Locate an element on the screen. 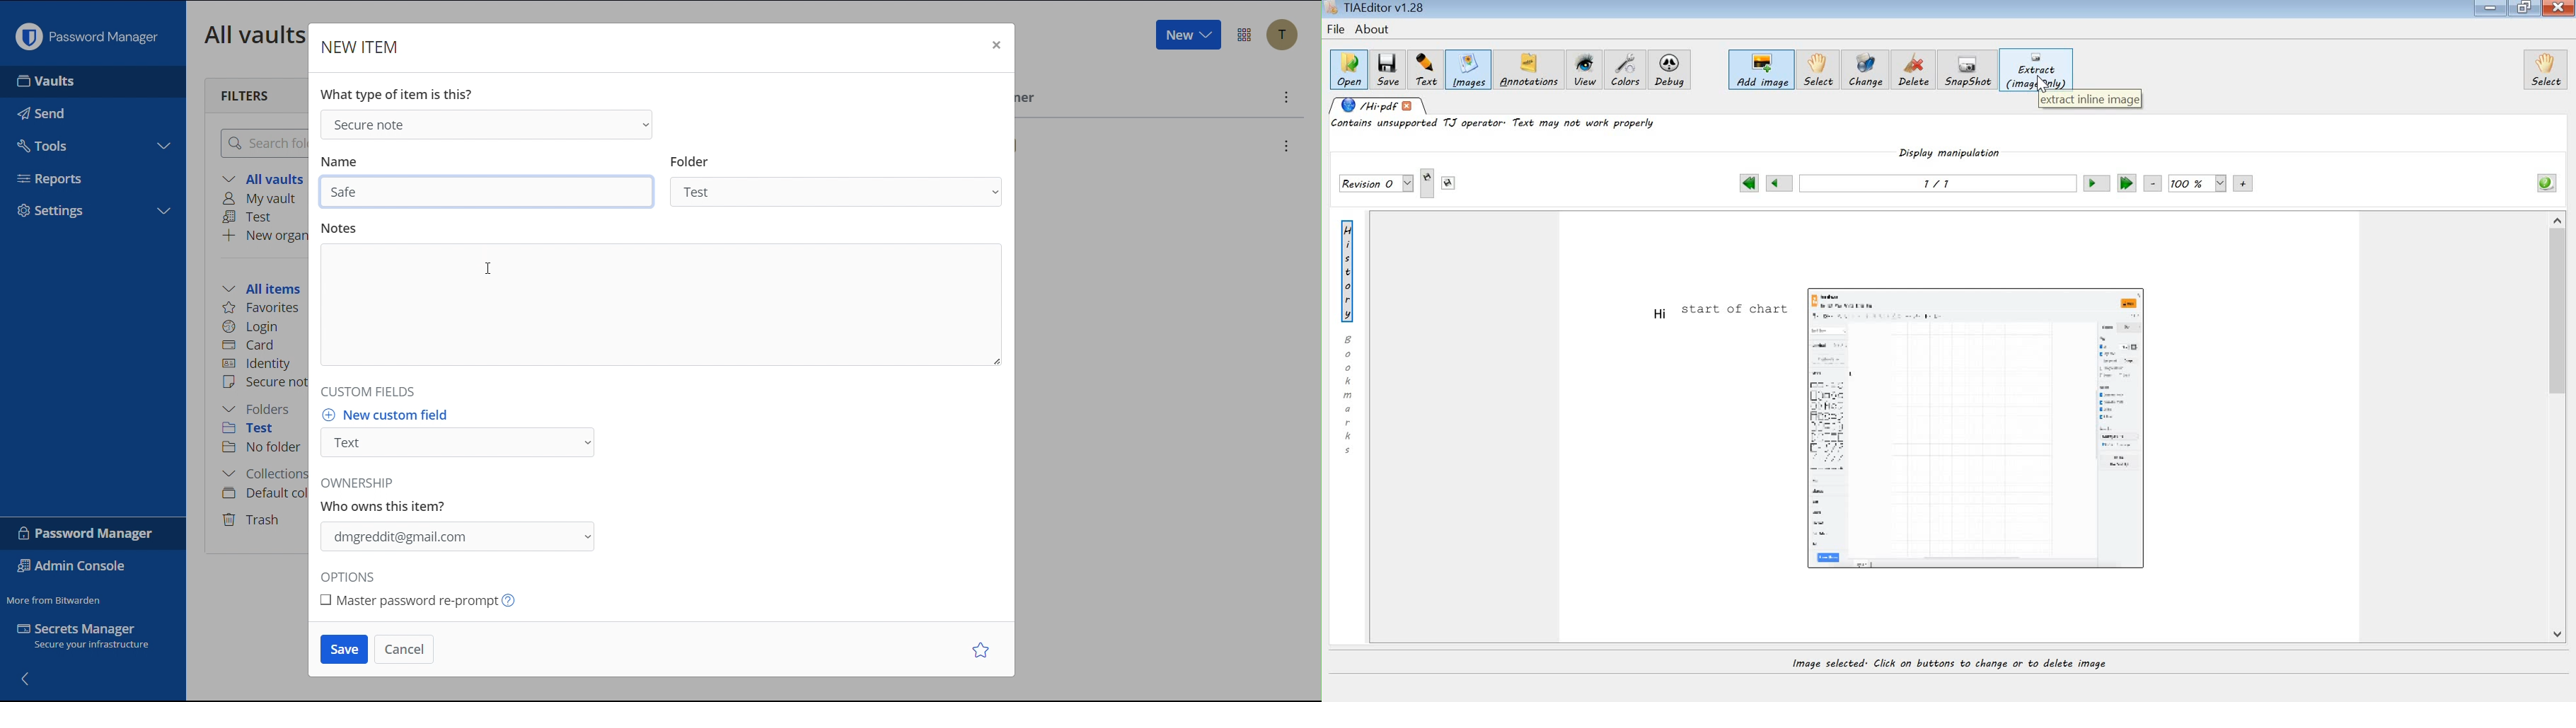 This screenshot has width=2576, height=728. Cancel is located at coordinates (404, 649).